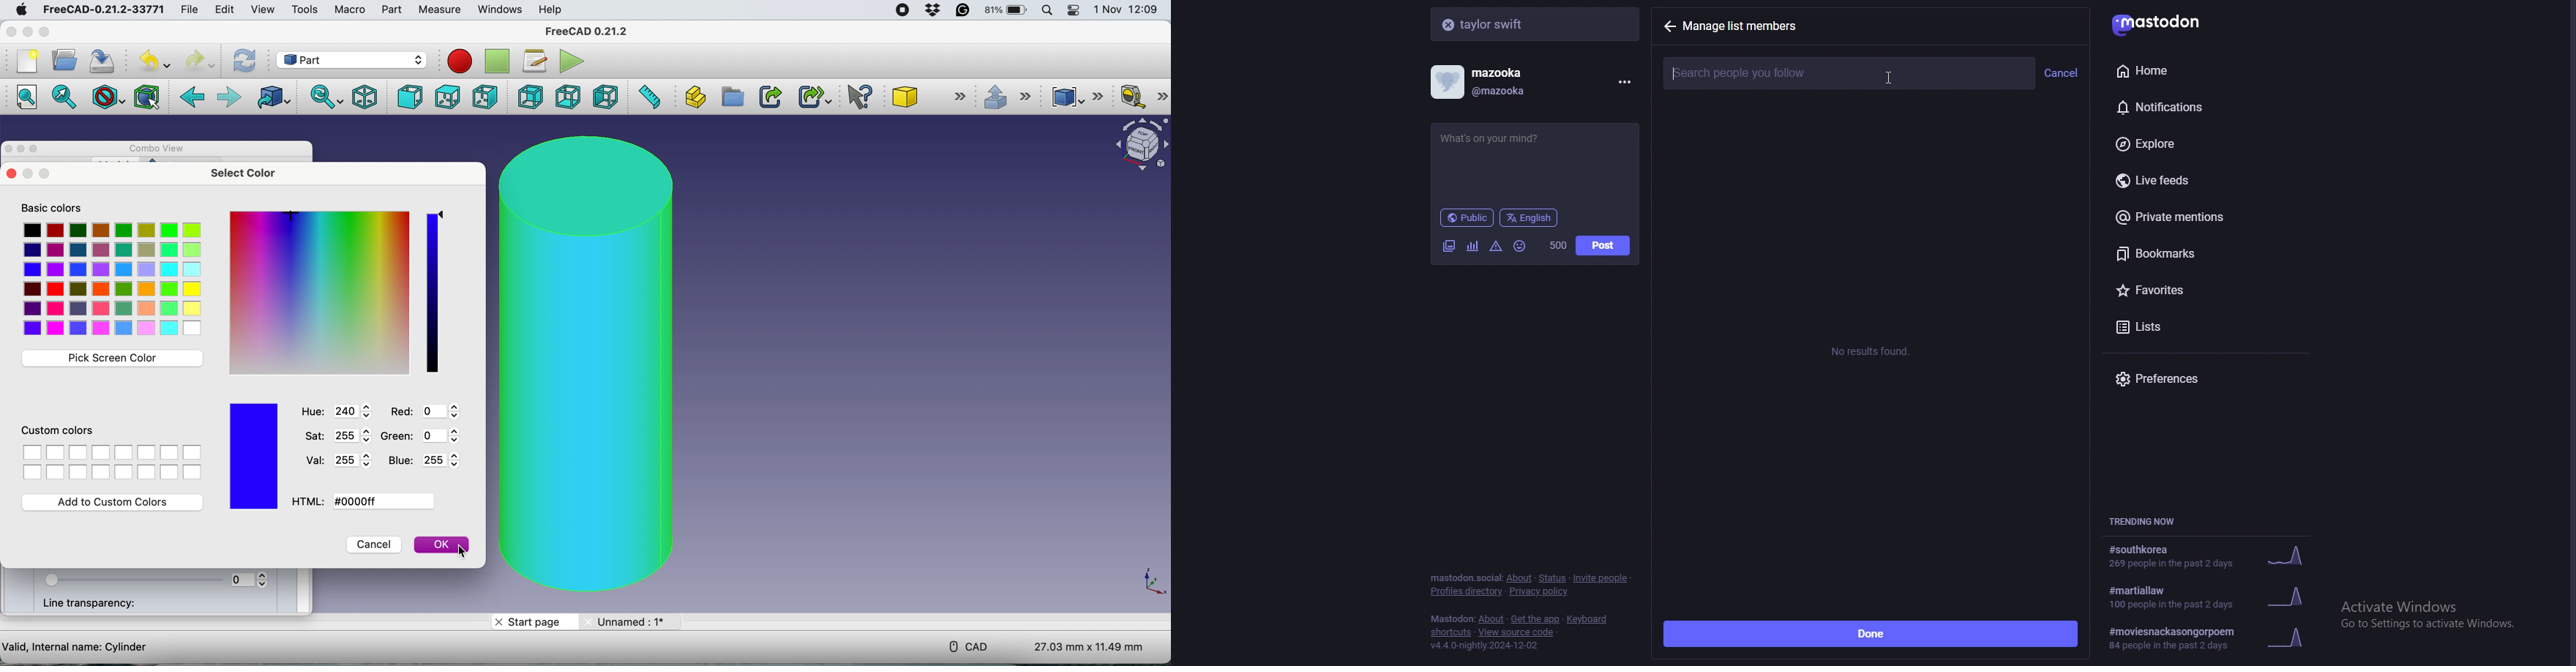 The image size is (2576, 672). I want to click on hue, so click(337, 413).